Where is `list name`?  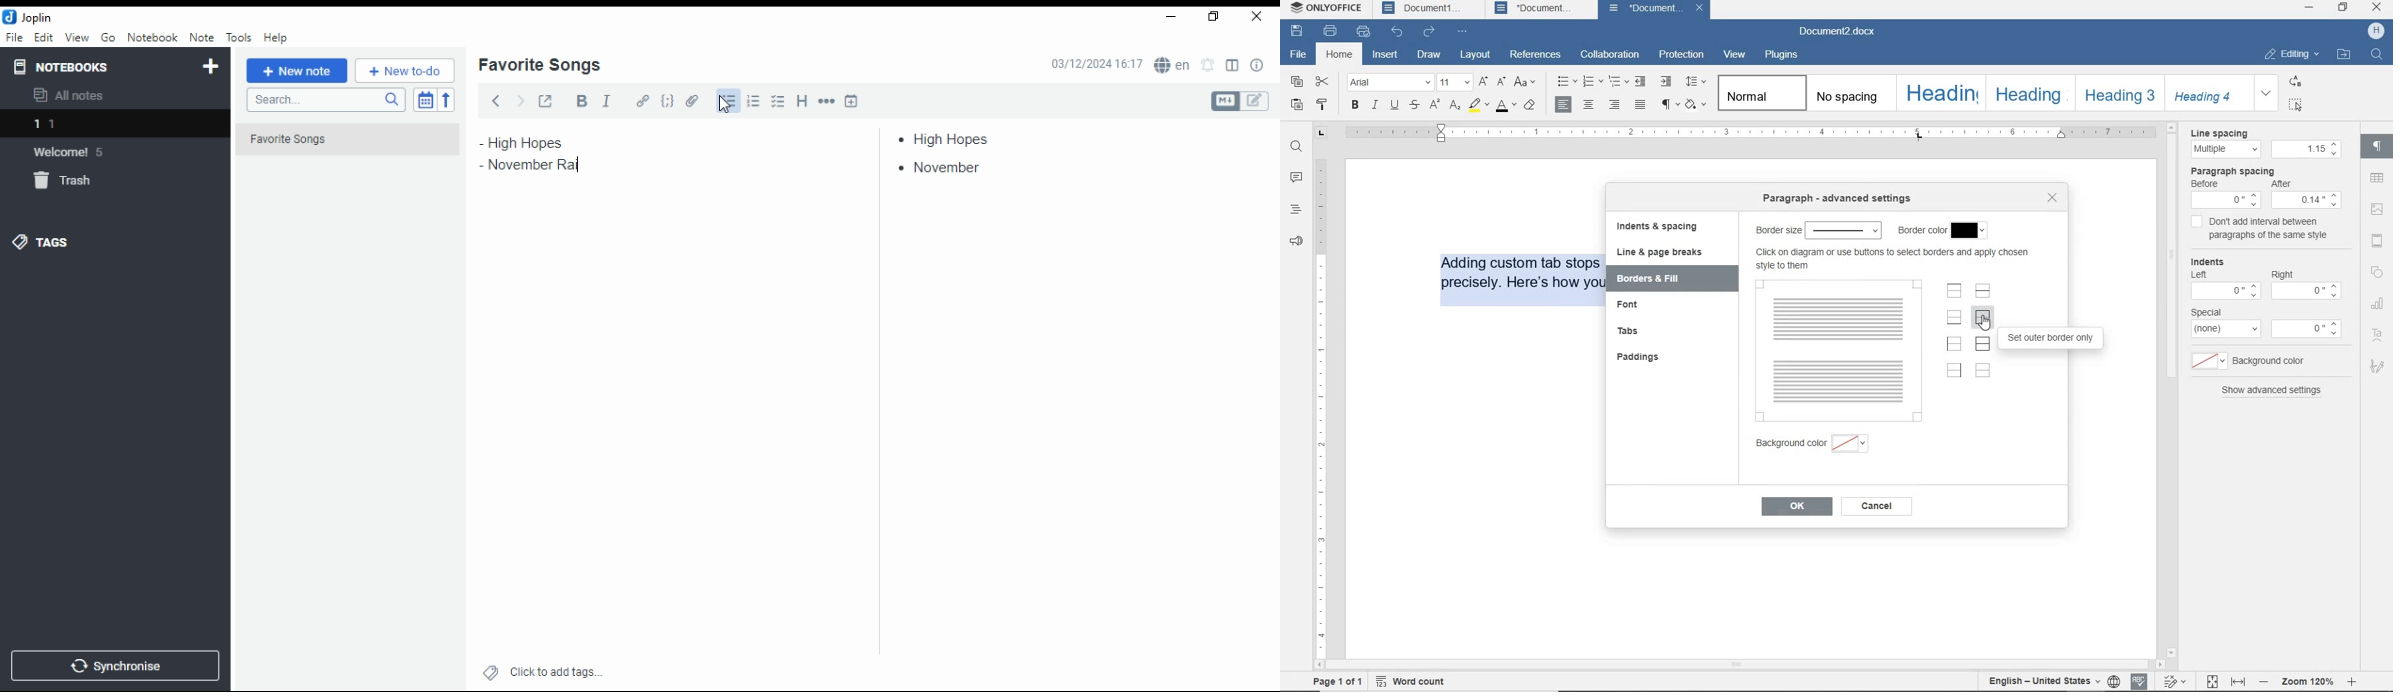 list name is located at coordinates (539, 66).